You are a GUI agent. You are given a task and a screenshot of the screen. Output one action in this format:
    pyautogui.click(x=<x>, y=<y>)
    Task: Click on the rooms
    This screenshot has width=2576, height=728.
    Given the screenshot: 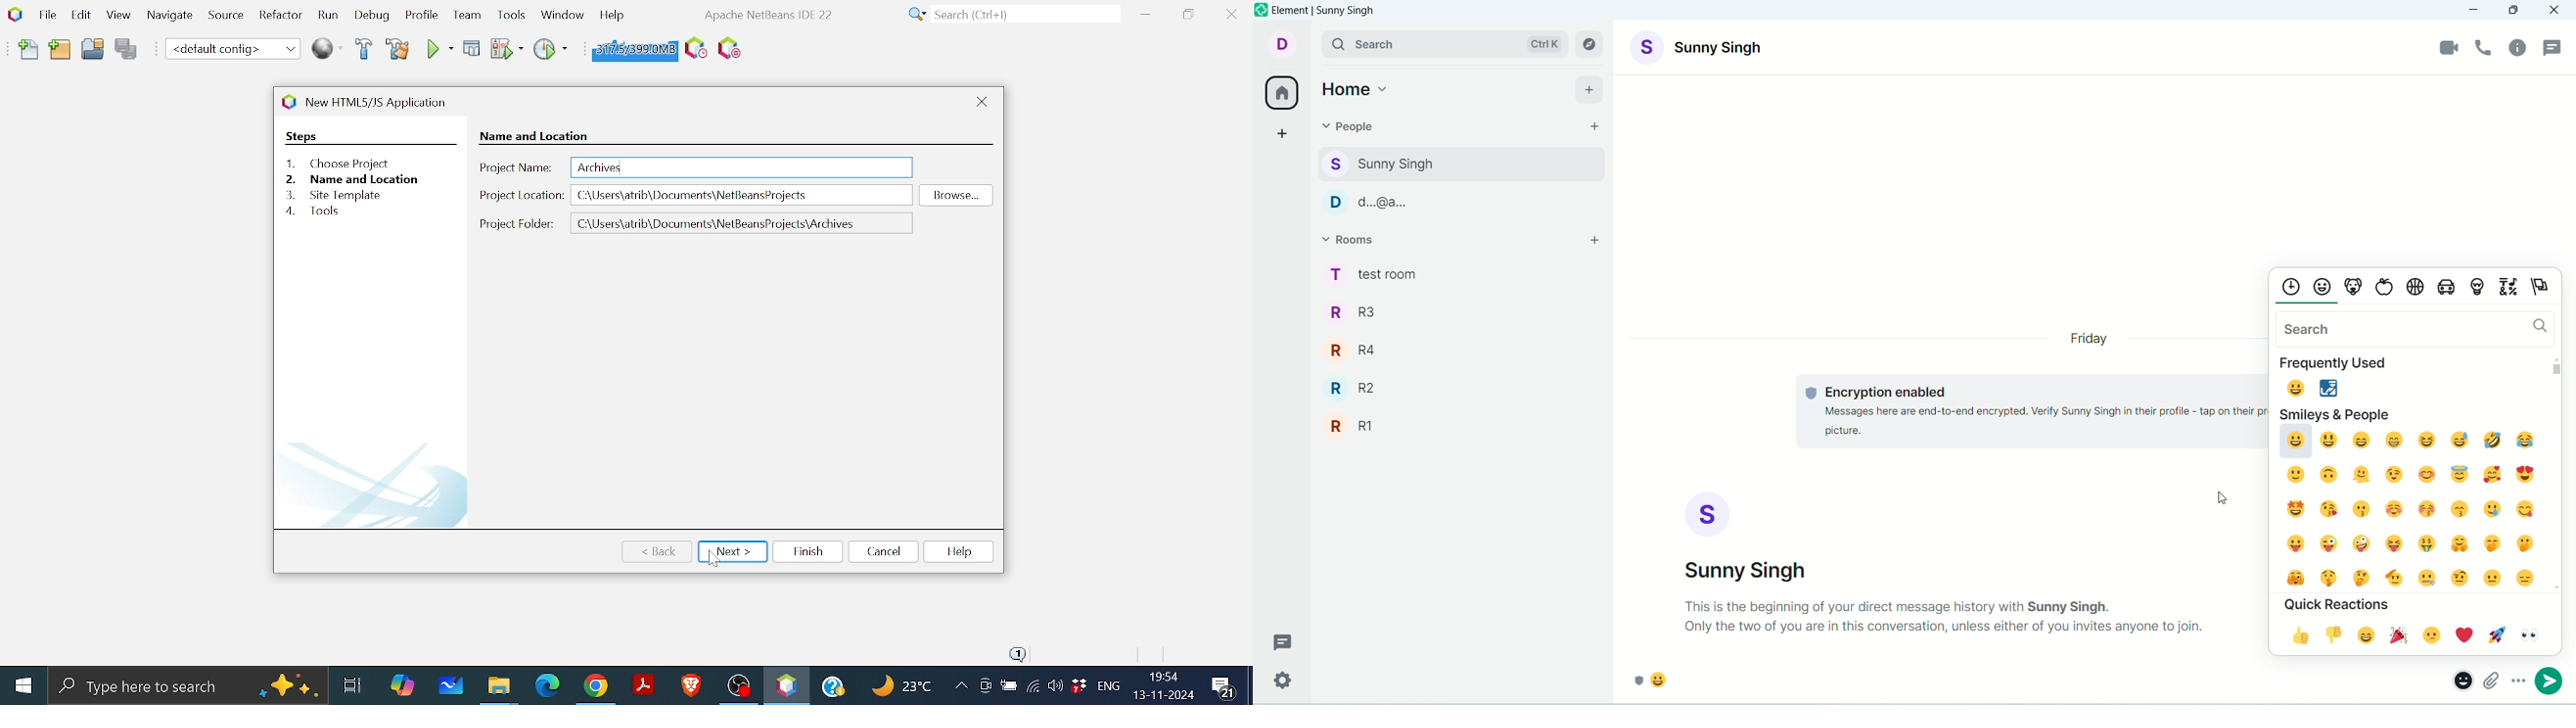 What is the action you would take?
    pyautogui.click(x=1354, y=239)
    